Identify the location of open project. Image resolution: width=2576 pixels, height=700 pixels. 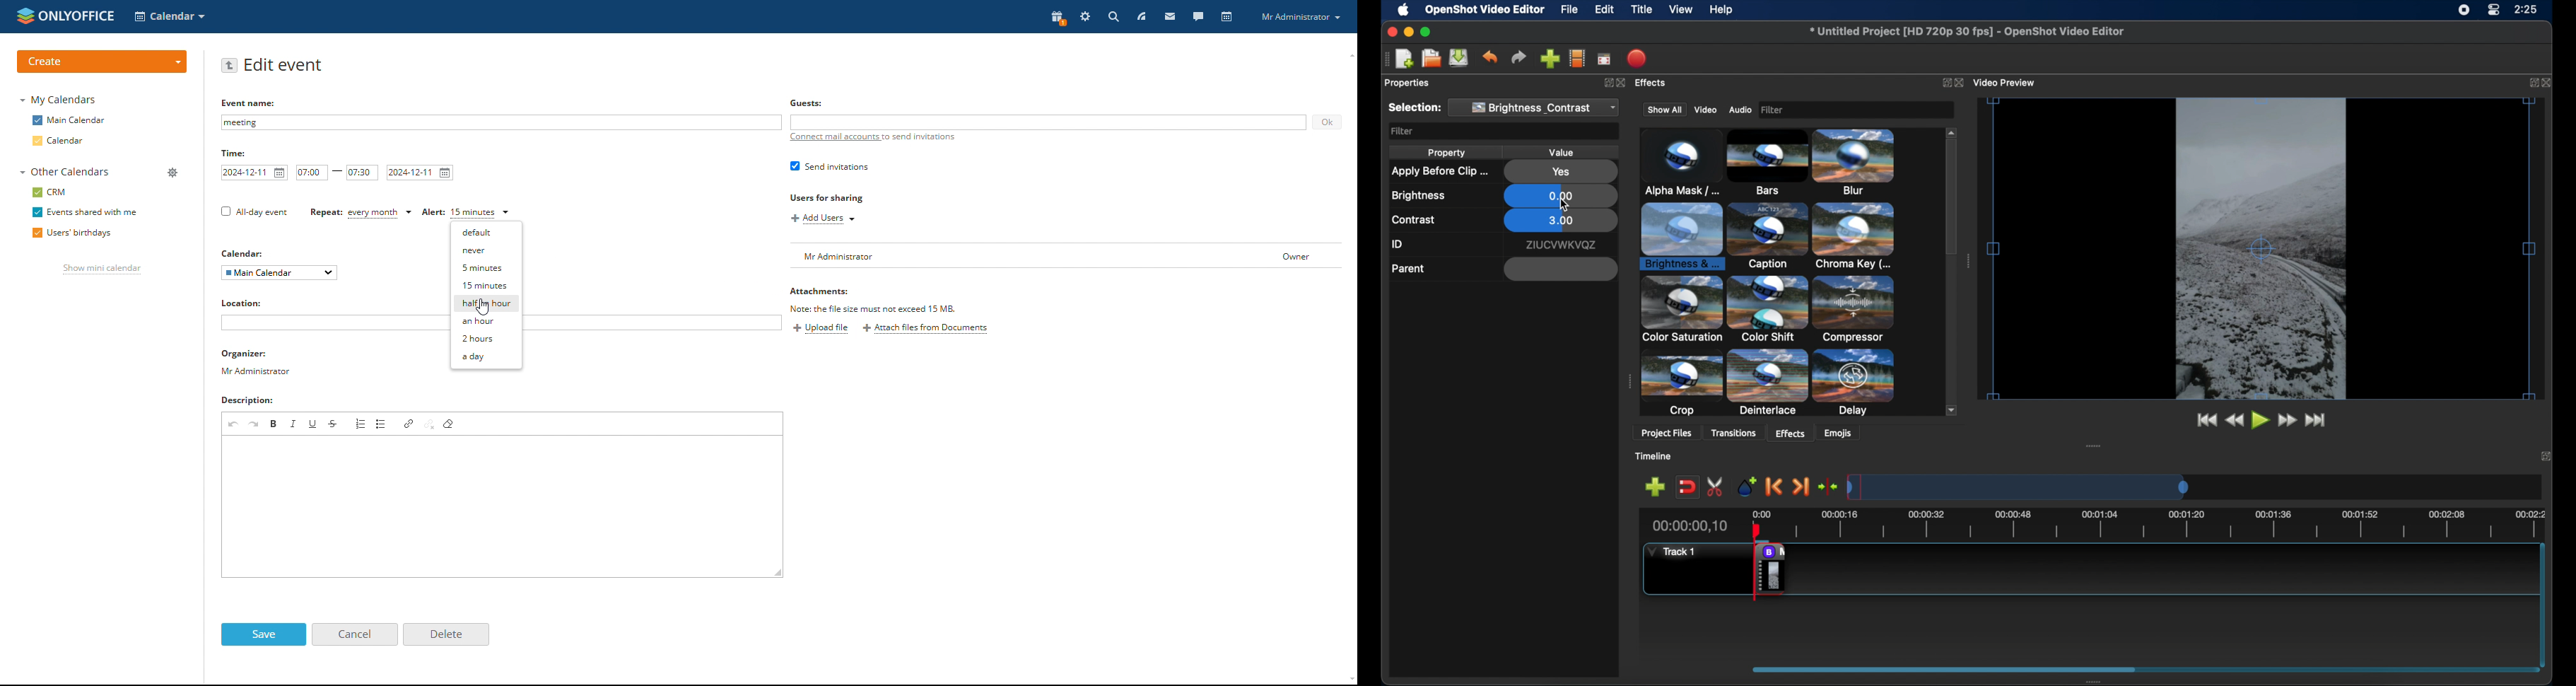
(1431, 58).